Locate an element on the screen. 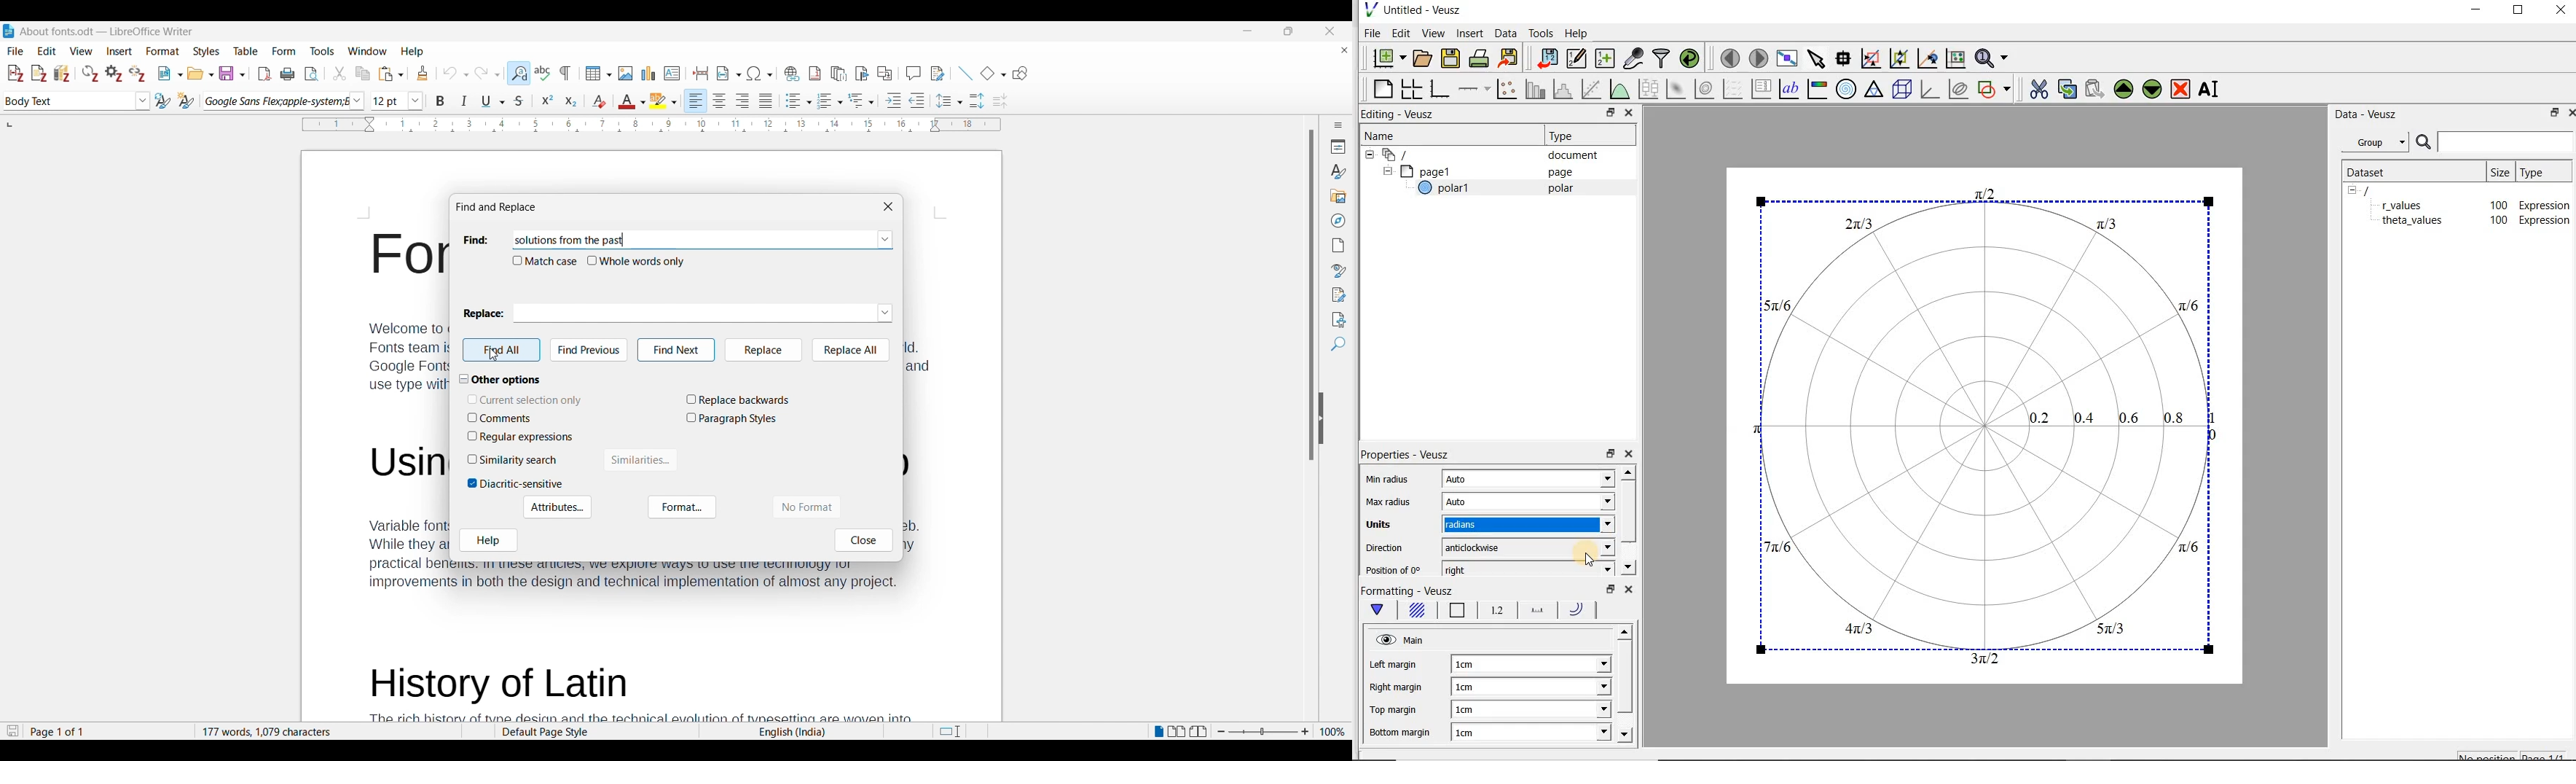 This screenshot has width=2576, height=784. Show track changes functions  is located at coordinates (937, 73).